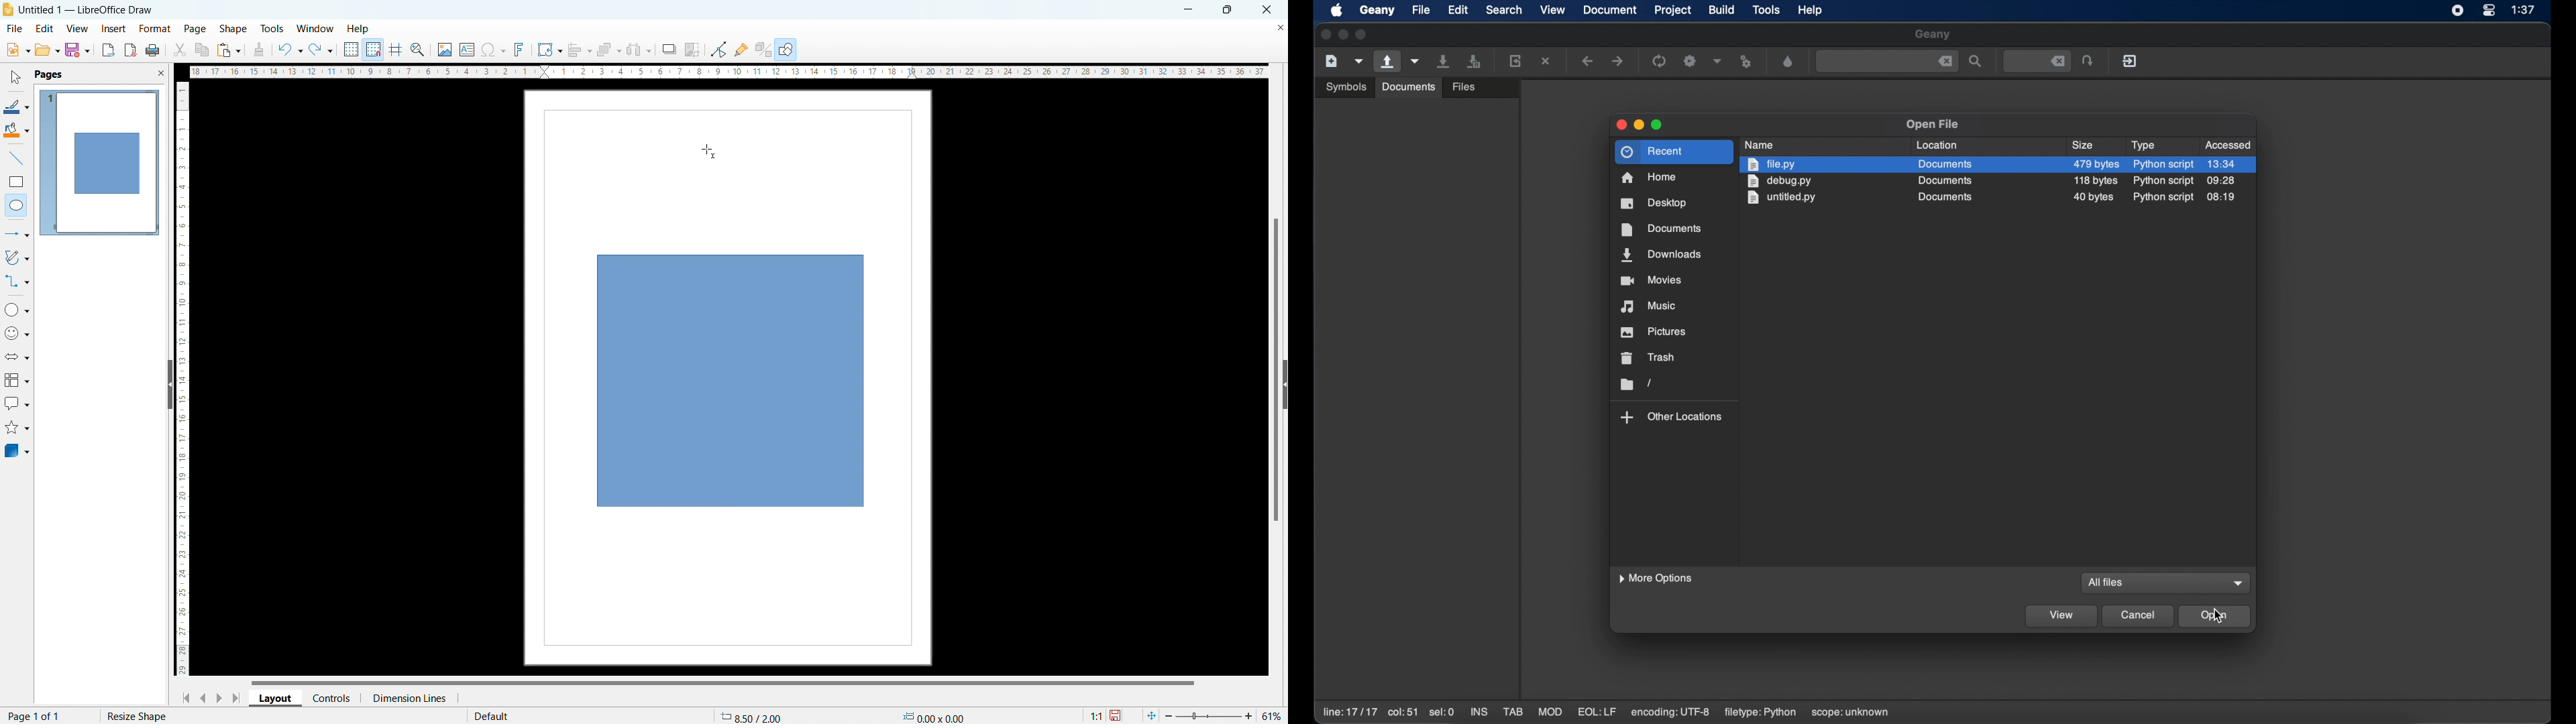 This screenshot has width=2576, height=728. What do you see at coordinates (608, 50) in the screenshot?
I see `arrange` at bounding box center [608, 50].